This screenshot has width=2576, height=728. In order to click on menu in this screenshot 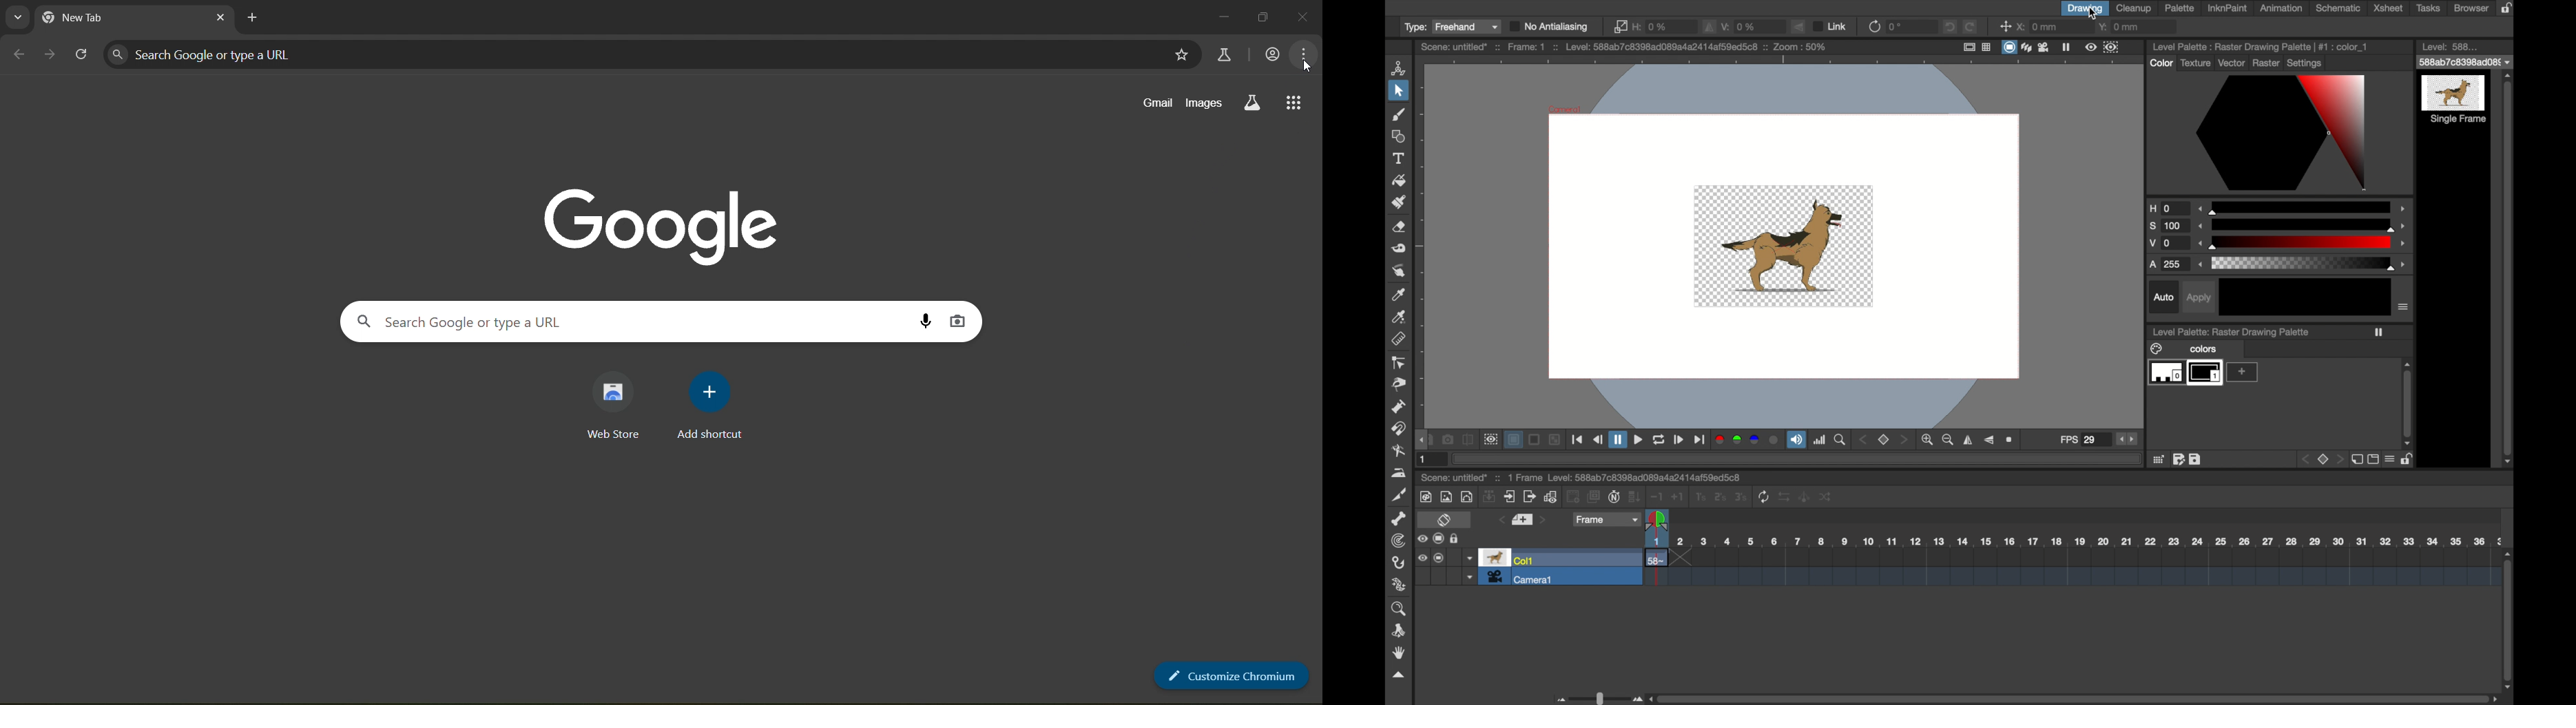, I will do `click(2407, 307)`.